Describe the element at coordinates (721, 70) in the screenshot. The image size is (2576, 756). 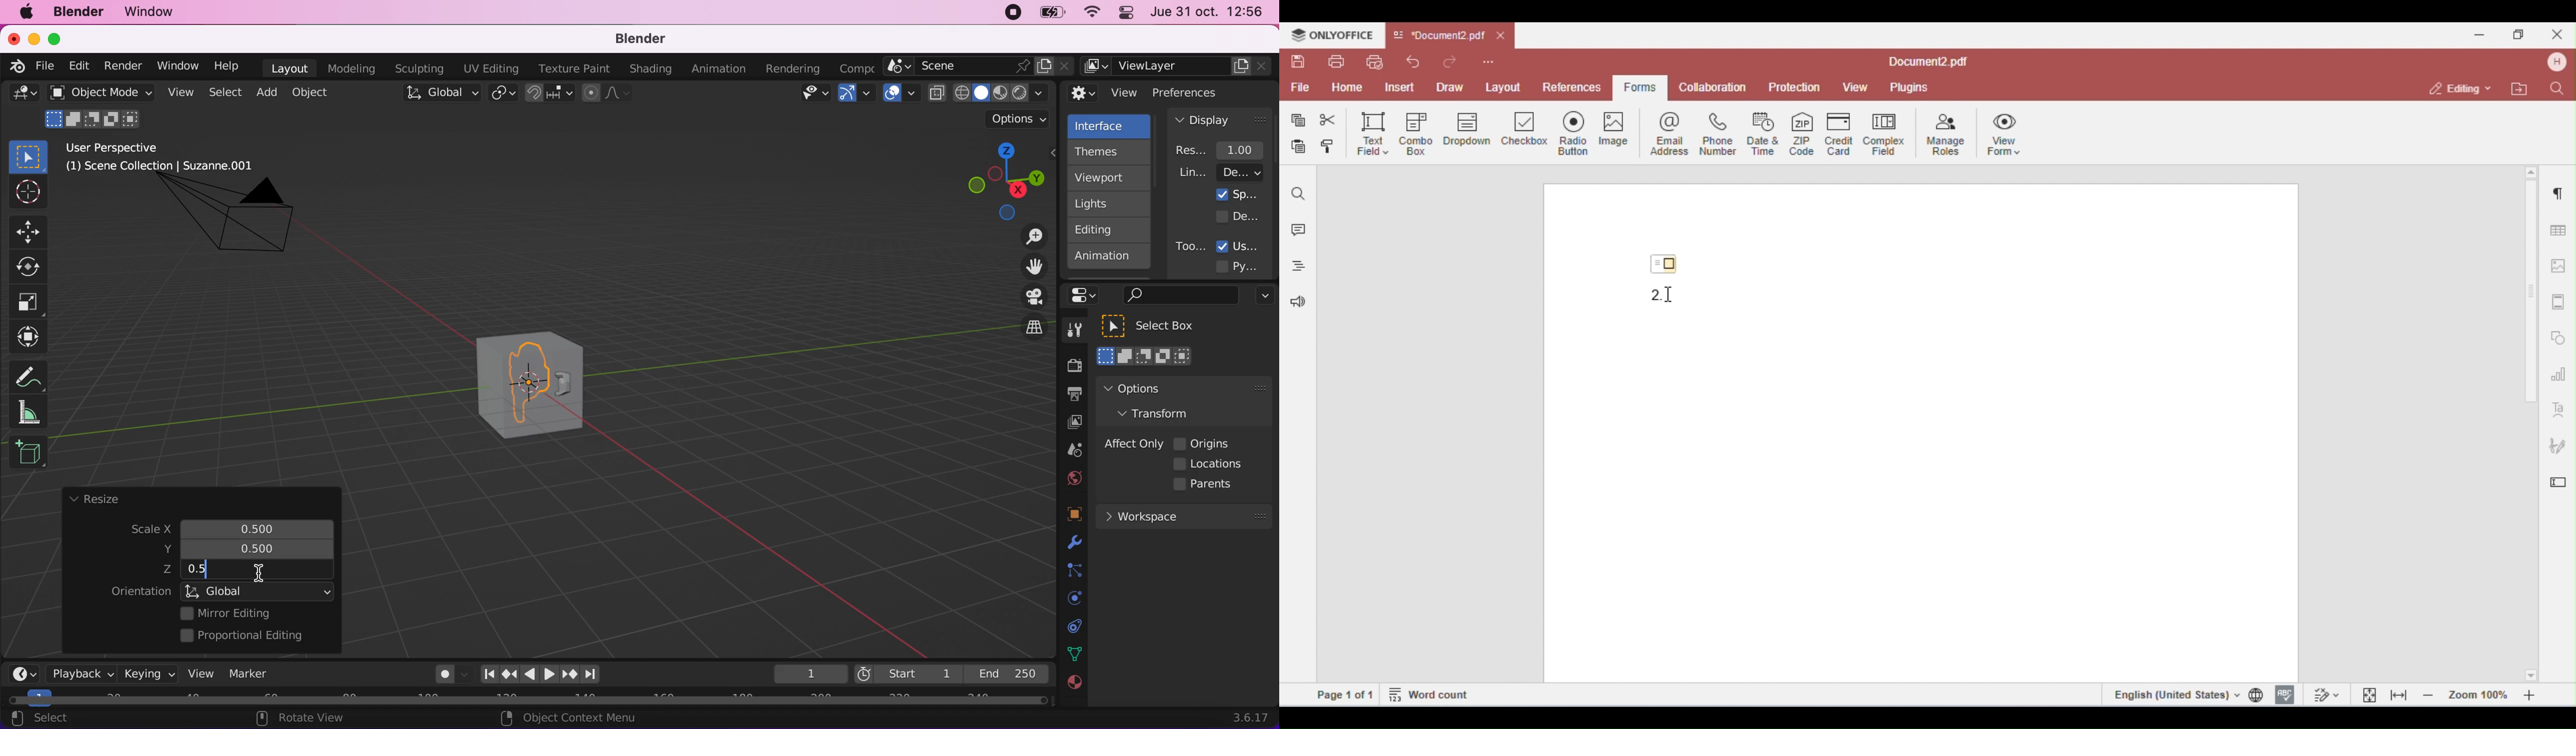
I see `animation` at that location.